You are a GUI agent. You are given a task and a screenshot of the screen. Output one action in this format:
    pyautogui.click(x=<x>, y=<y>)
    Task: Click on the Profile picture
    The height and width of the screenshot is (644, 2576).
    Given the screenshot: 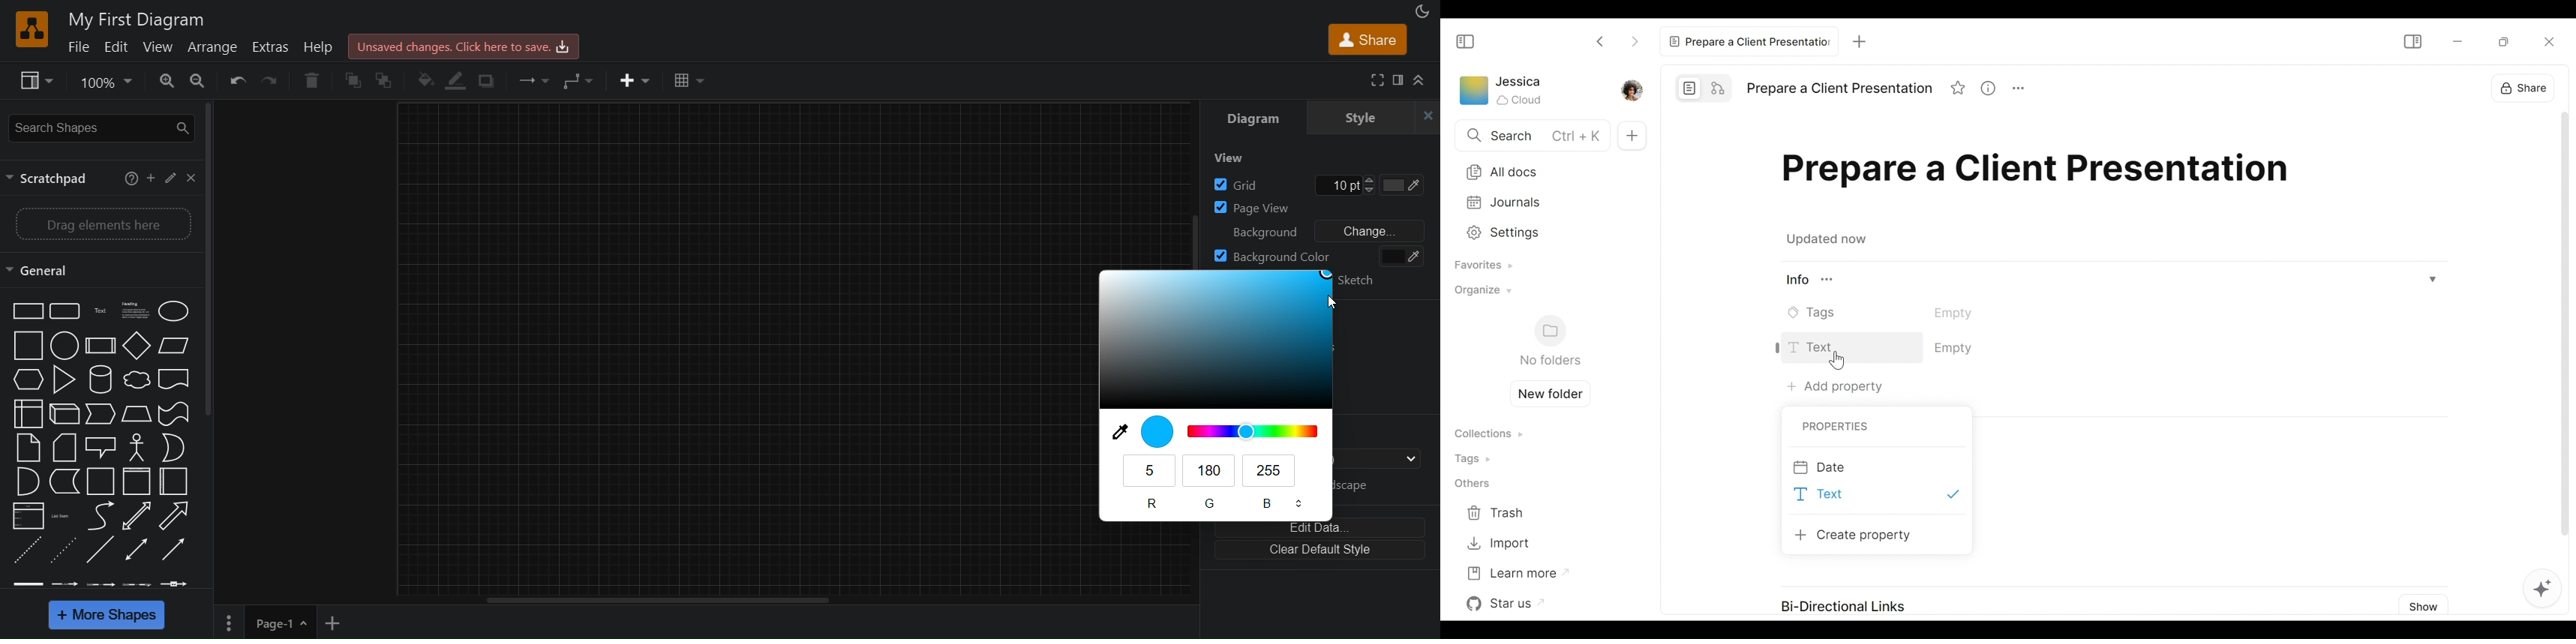 What is the action you would take?
    pyautogui.click(x=1630, y=89)
    